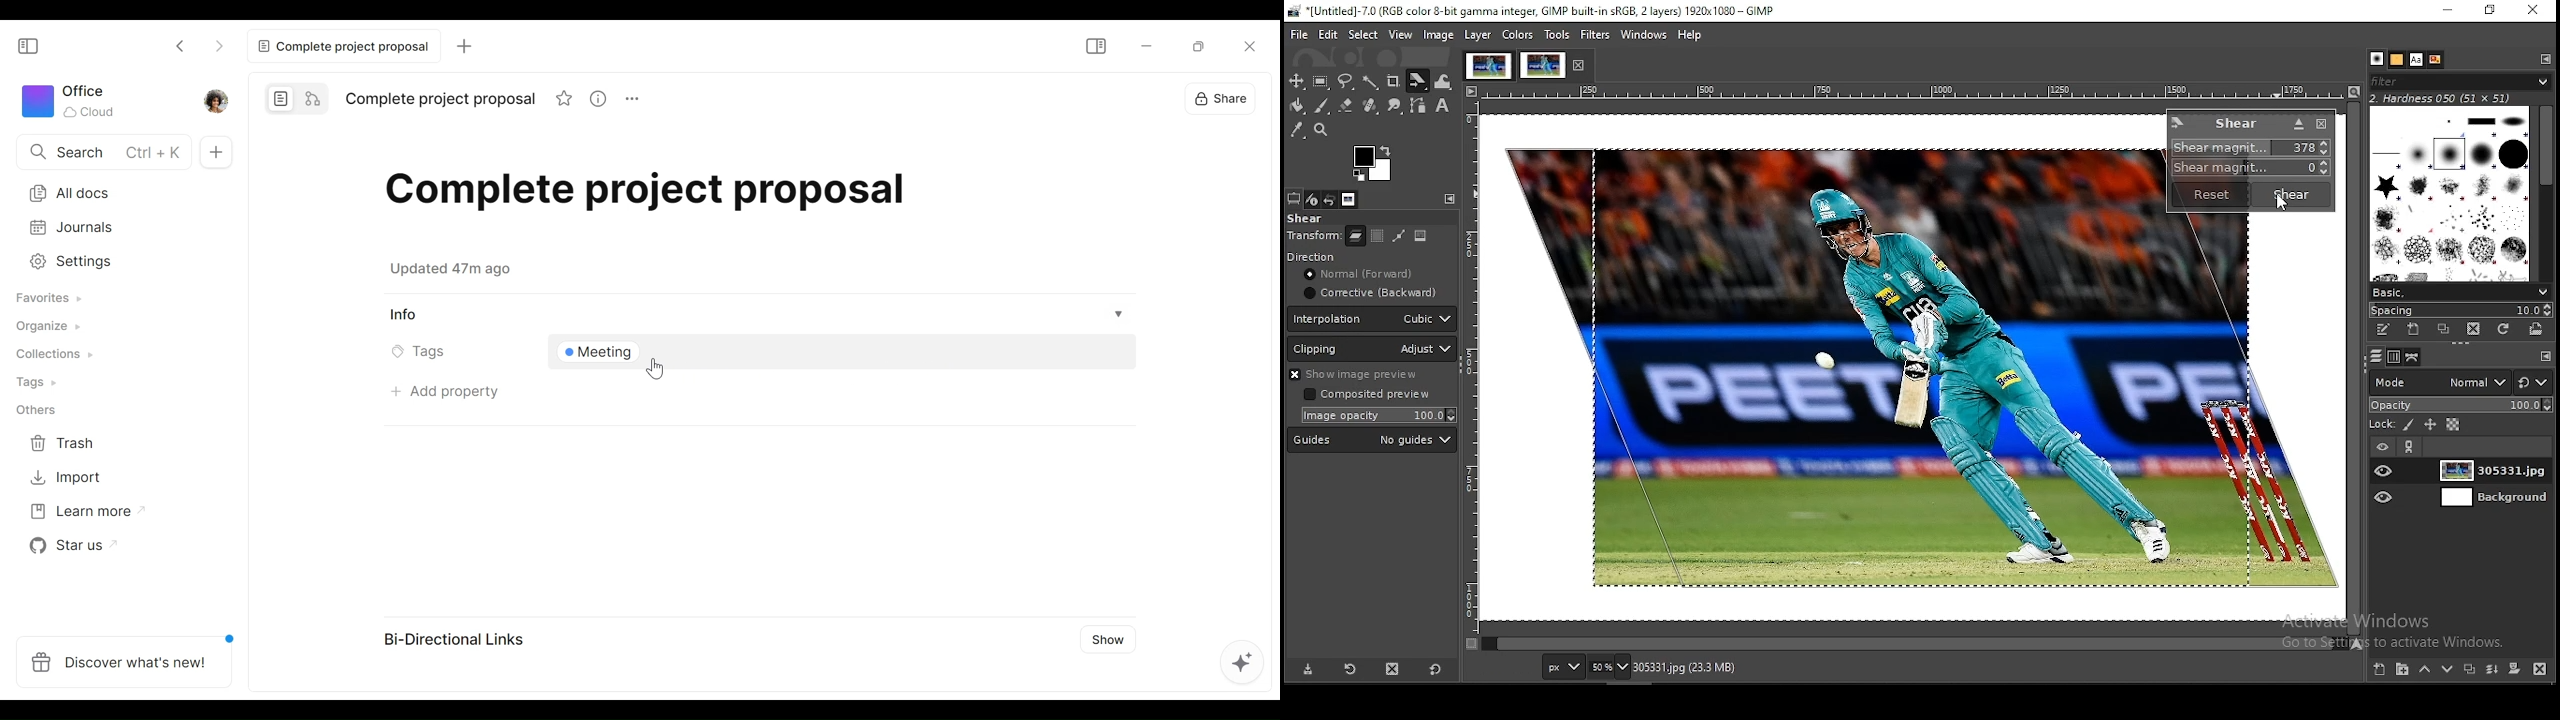 The height and width of the screenshot is (728, 2576). I want to click on link, so click(2411, 447).